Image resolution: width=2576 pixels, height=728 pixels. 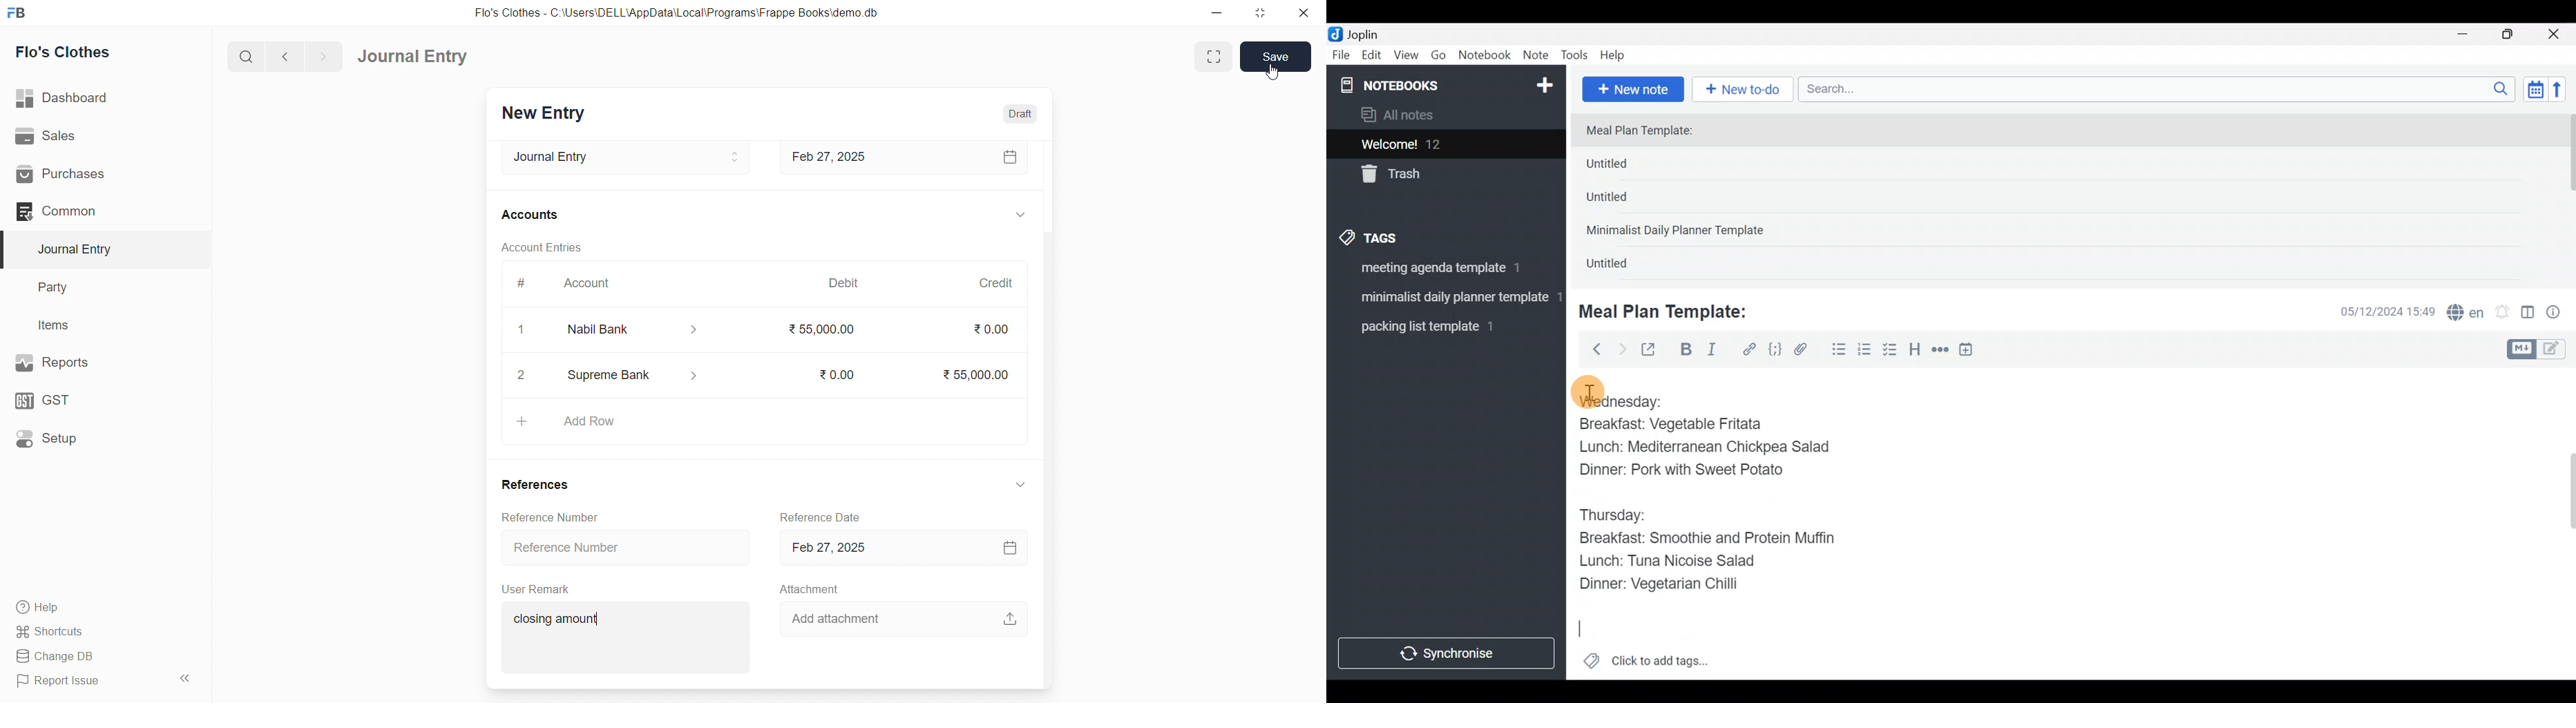 What do you see at coordinates (762, 421) in the screenshot?
I see `+ Add Row` at bounding box center [762, 421].